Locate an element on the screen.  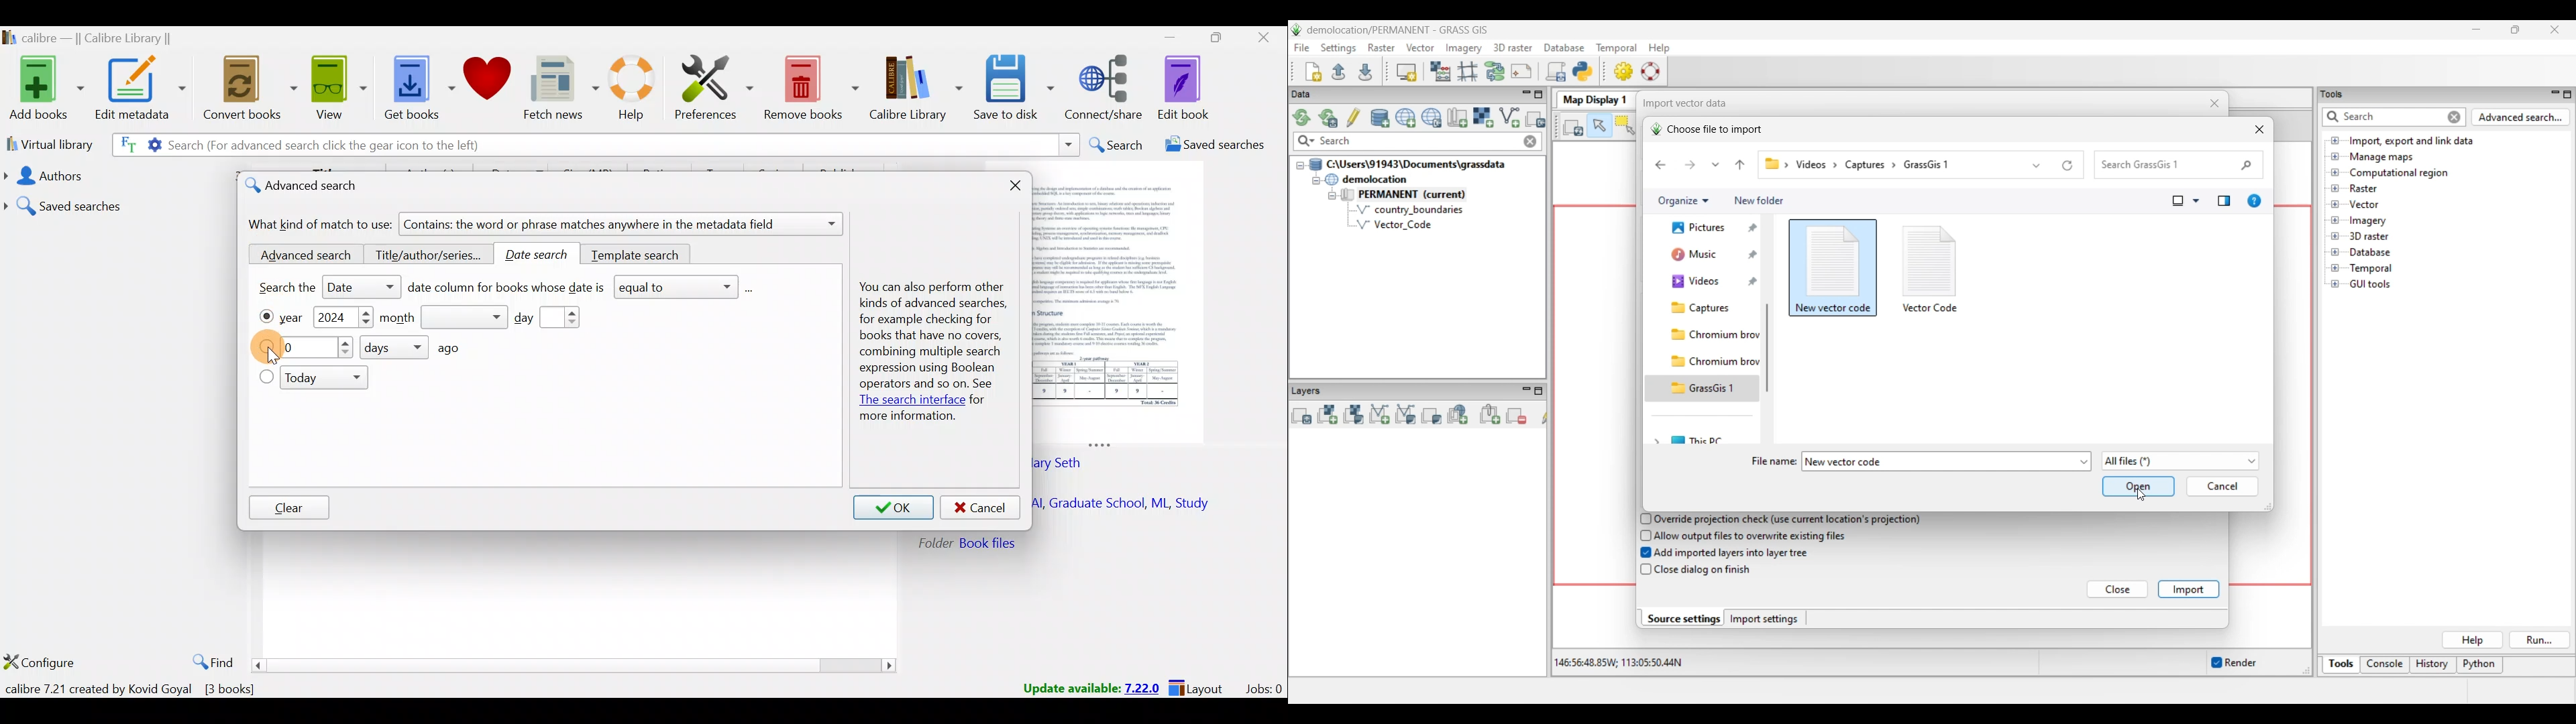
Saved searches is located at coordinates (1211, 146).